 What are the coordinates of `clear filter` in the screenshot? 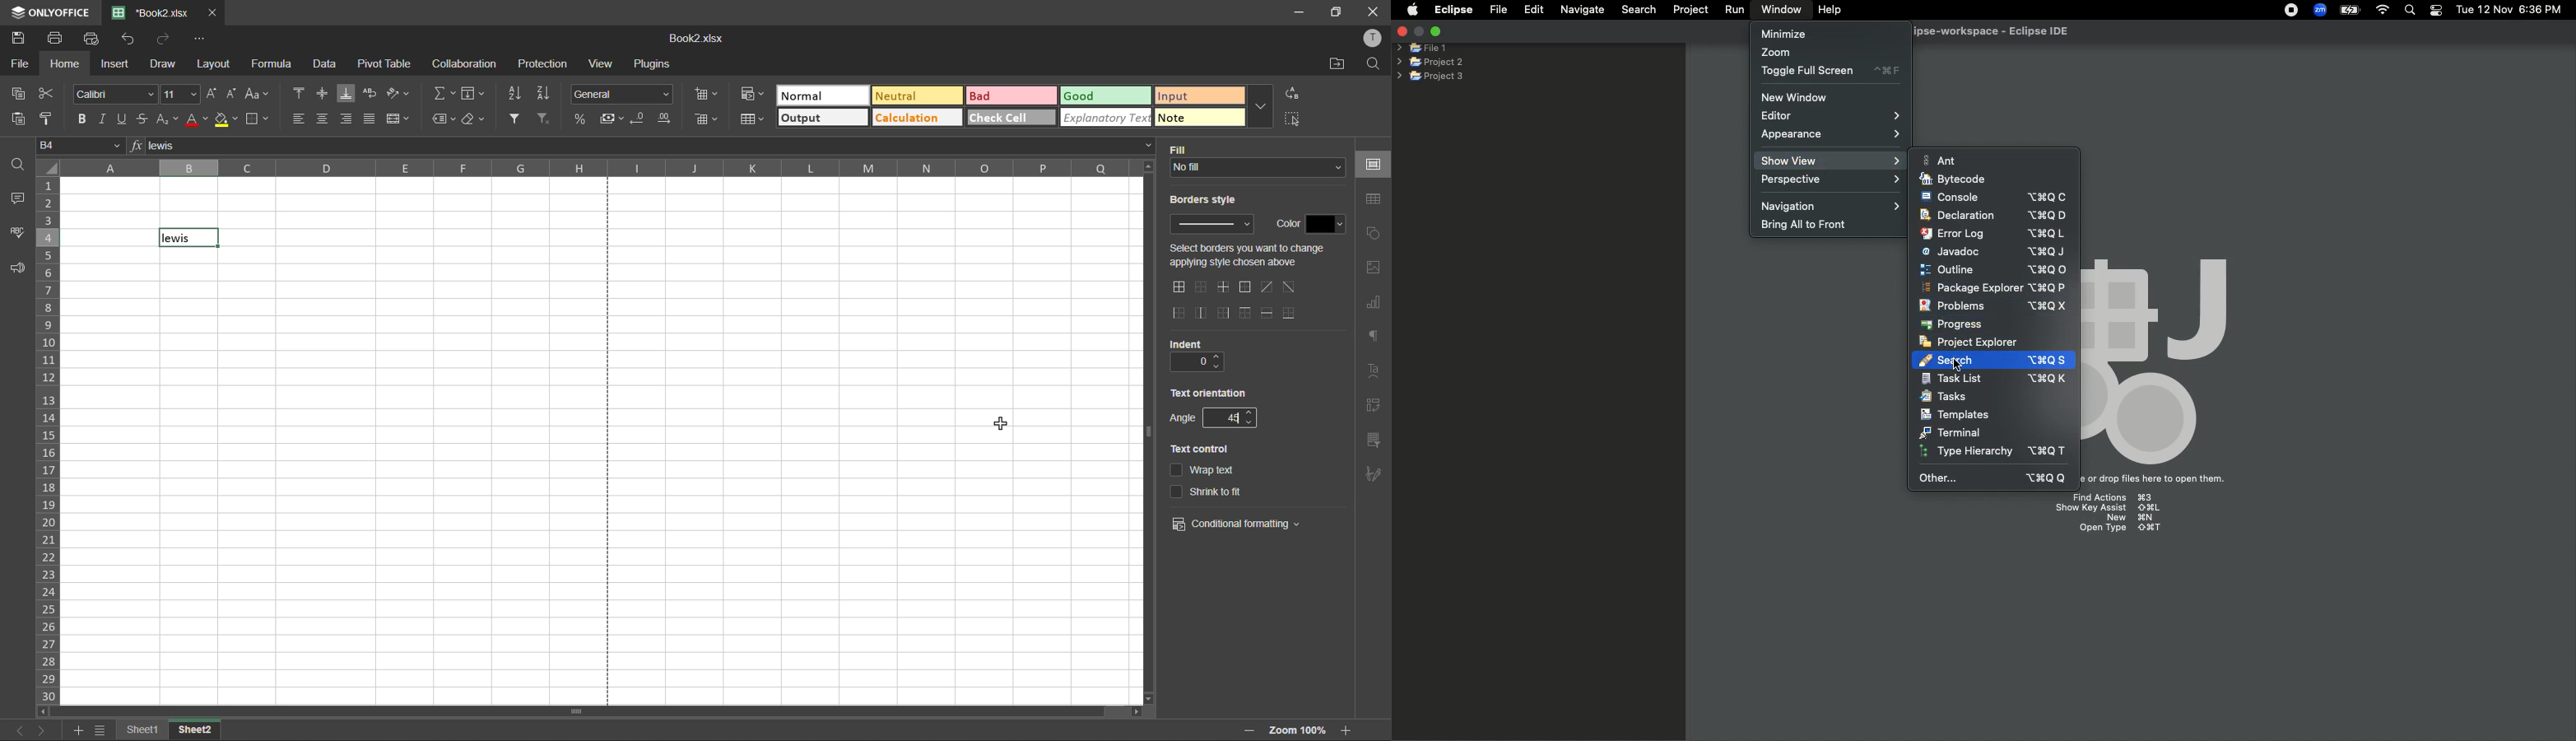 It's located at (544, 119).